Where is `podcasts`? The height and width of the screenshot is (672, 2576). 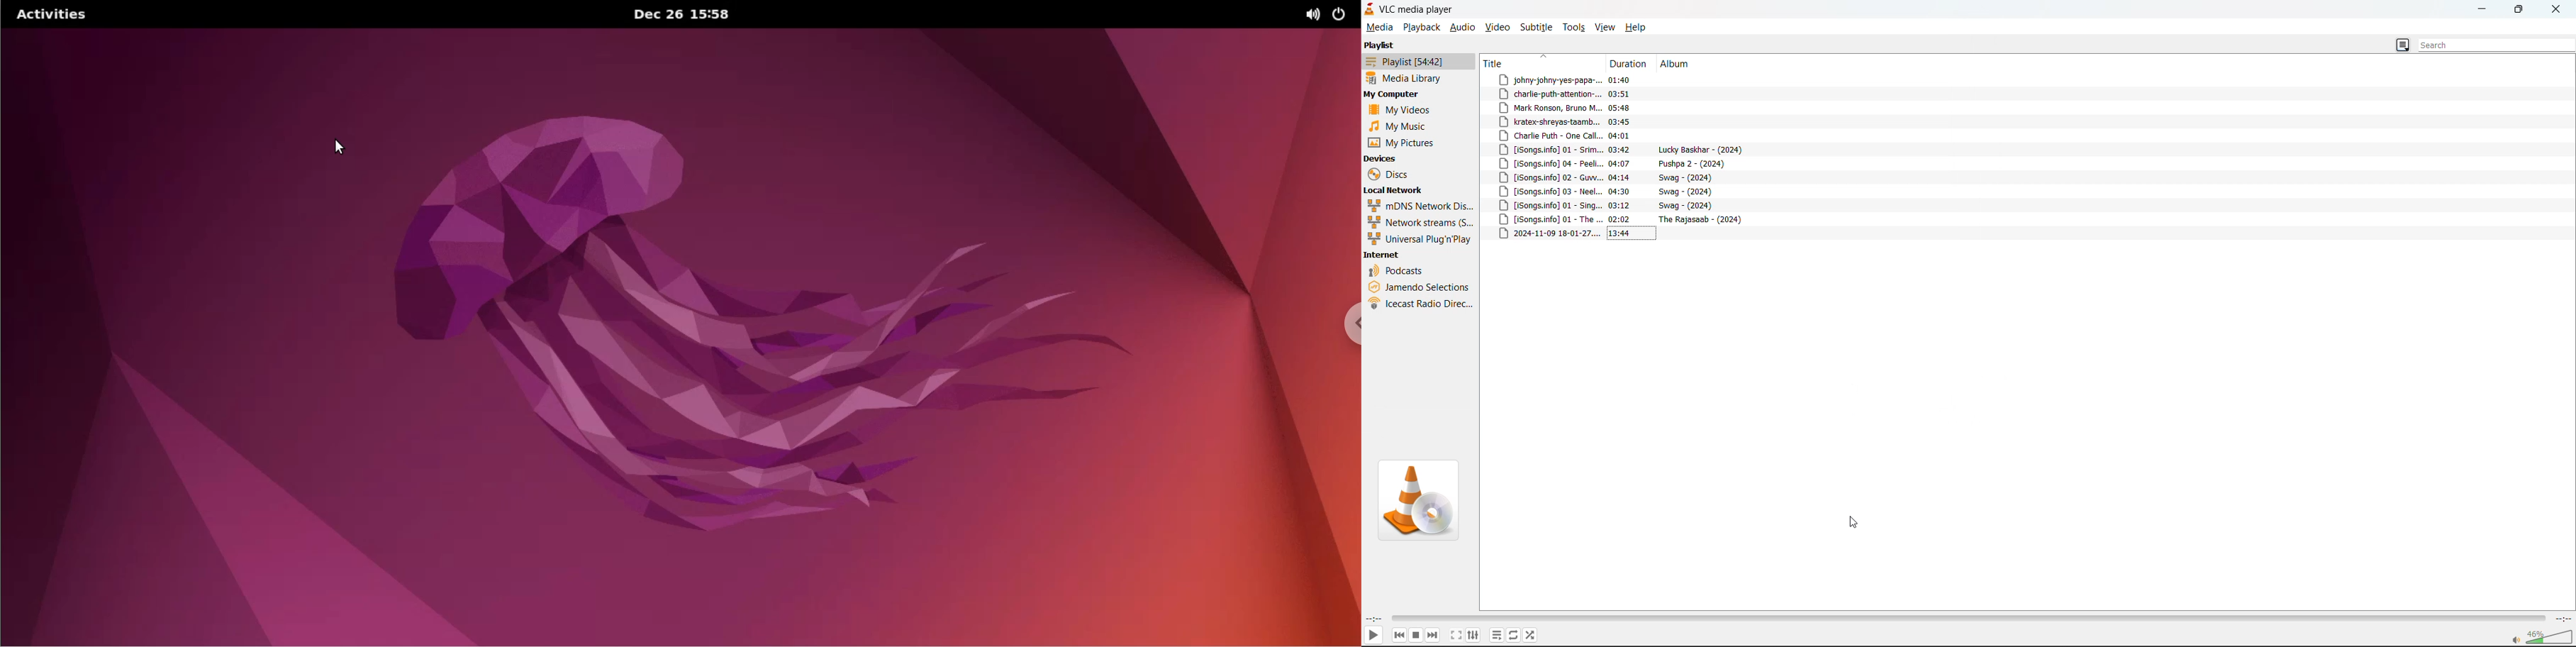 podcasts is located at coordinates (1397, 272).